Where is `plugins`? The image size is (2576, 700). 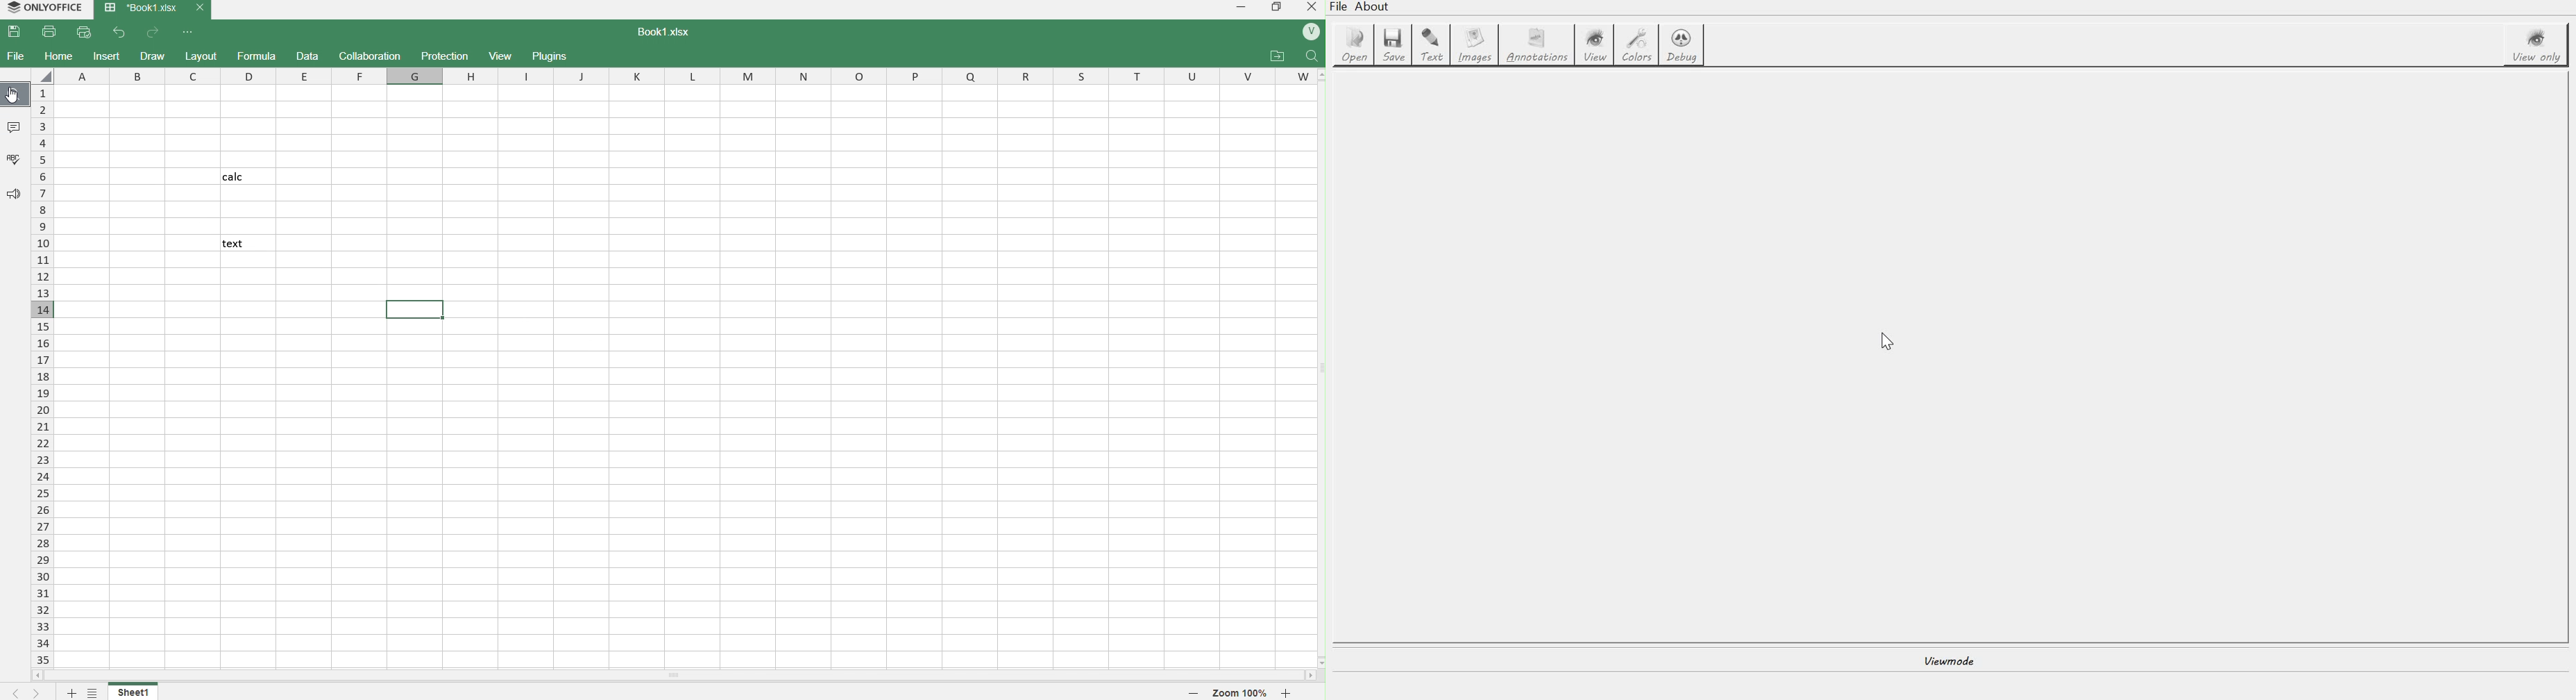 plugins is located at coordinates (555, 57).